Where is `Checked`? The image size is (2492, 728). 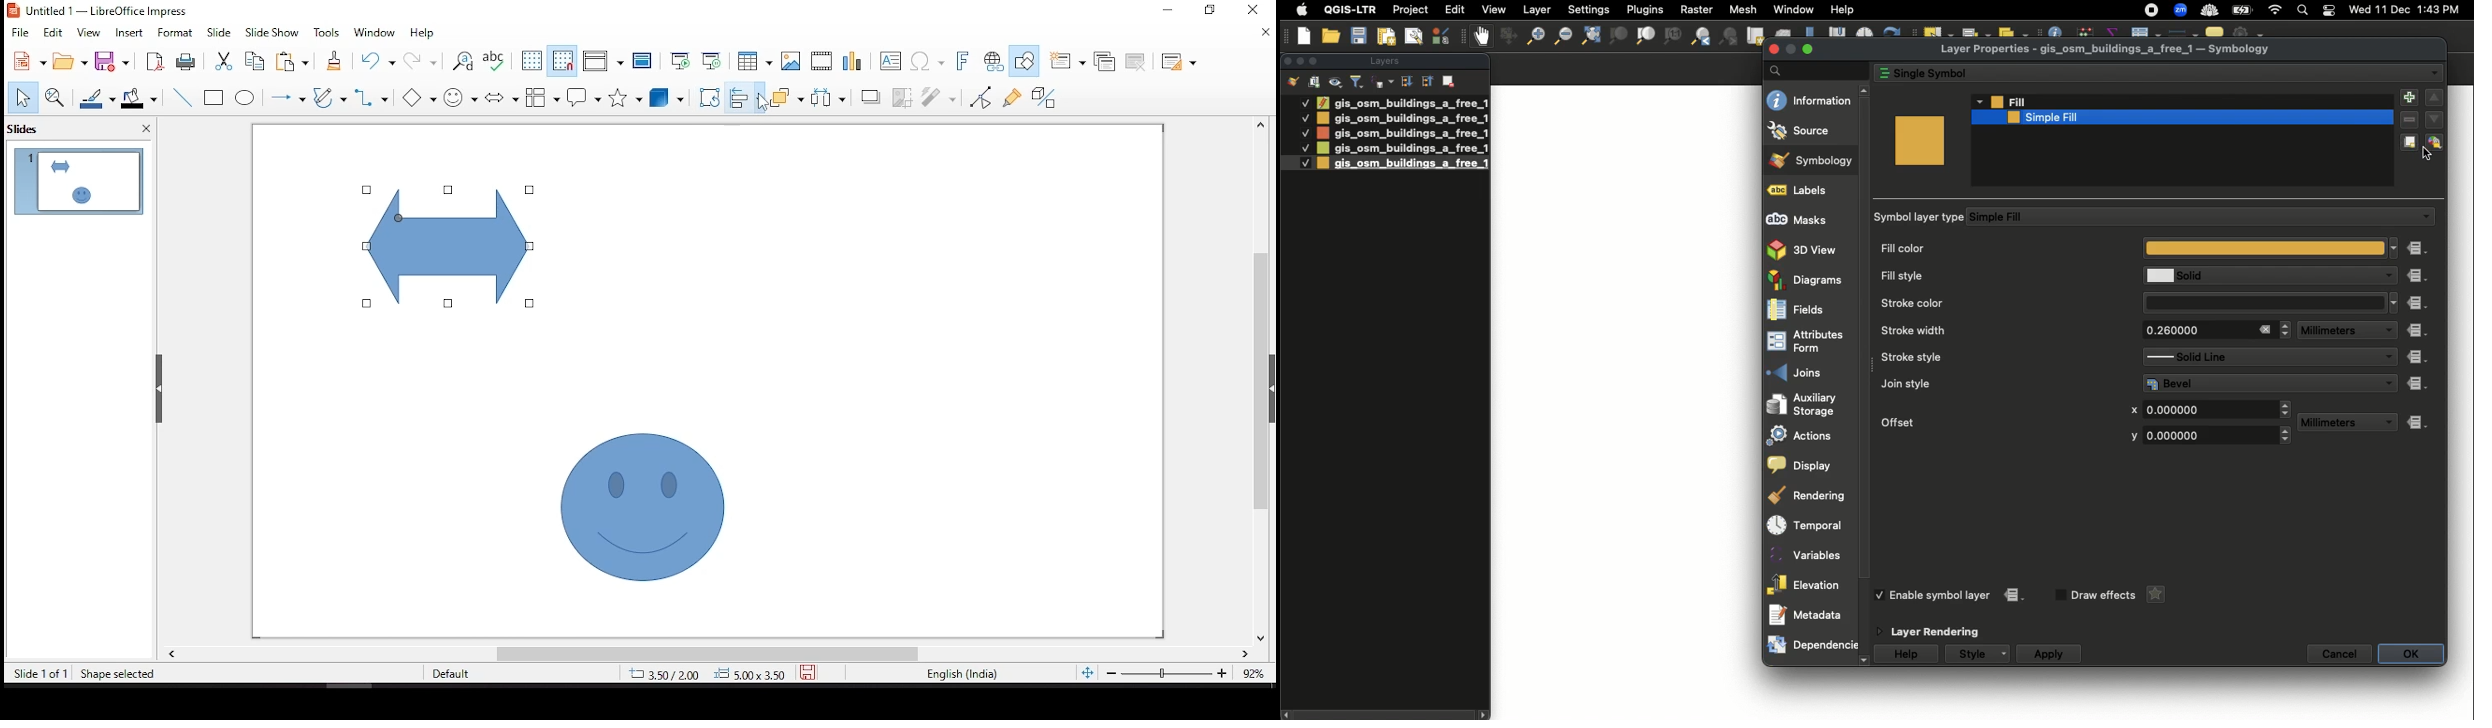
Checked is located at coordinates (1297, 163).